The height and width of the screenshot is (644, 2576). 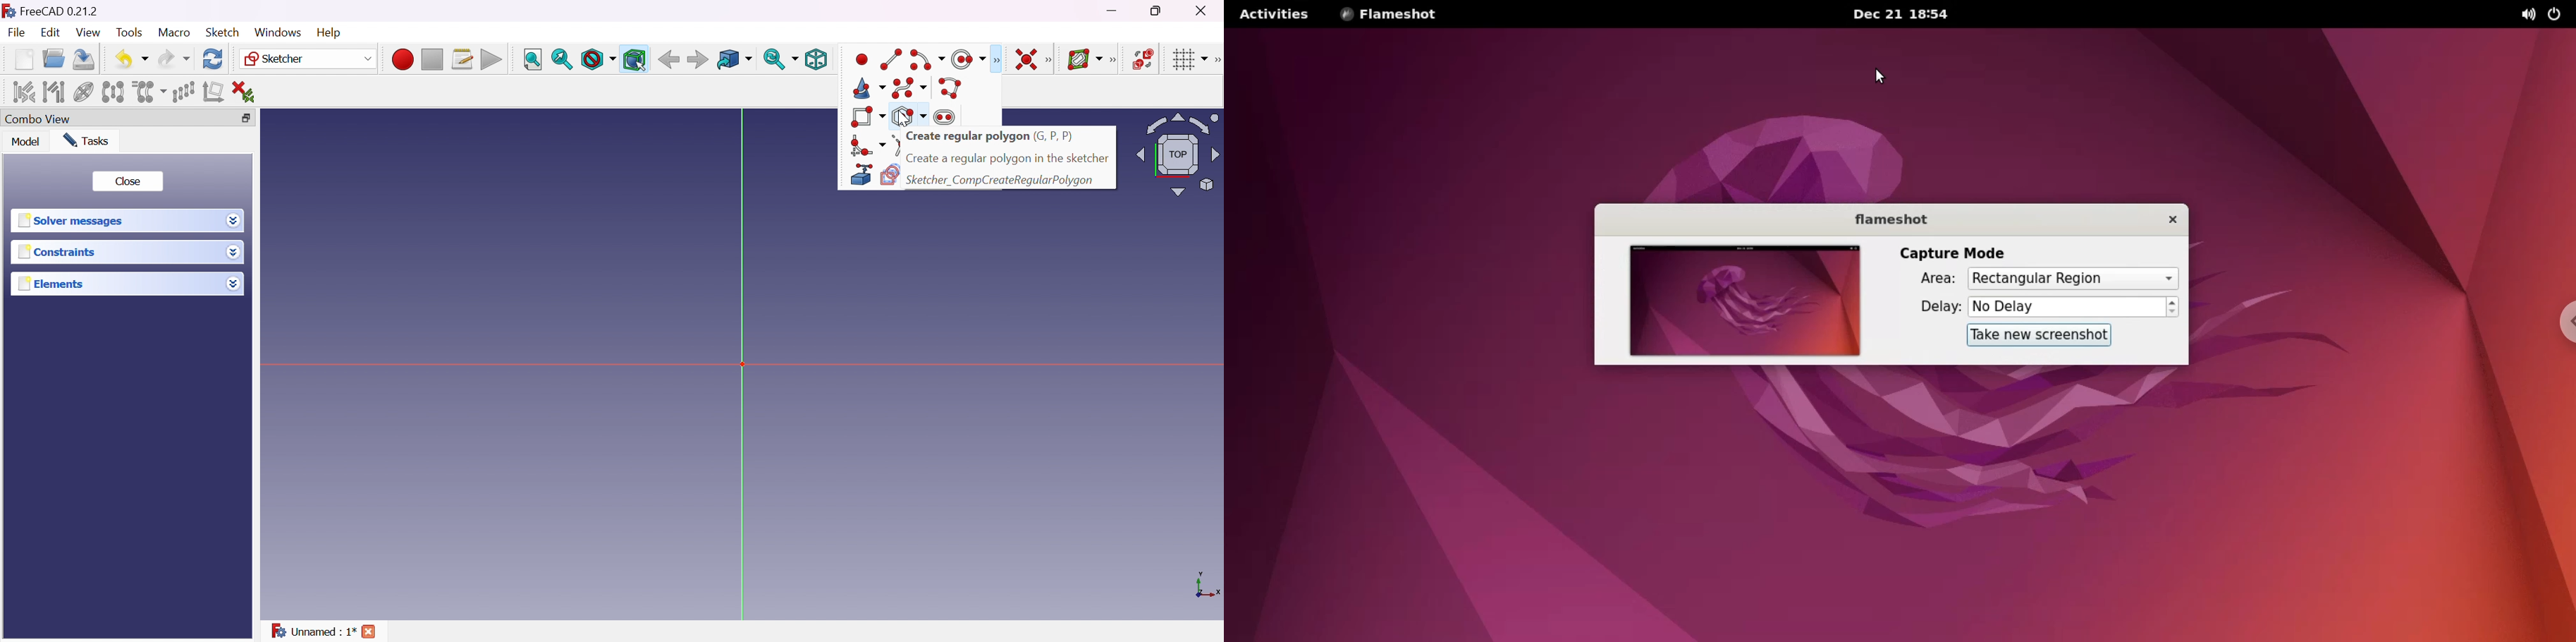 What do you see at coordinates (911, 116) in the screenshot?
I see `Cursor` at bounding box center [911, 116].